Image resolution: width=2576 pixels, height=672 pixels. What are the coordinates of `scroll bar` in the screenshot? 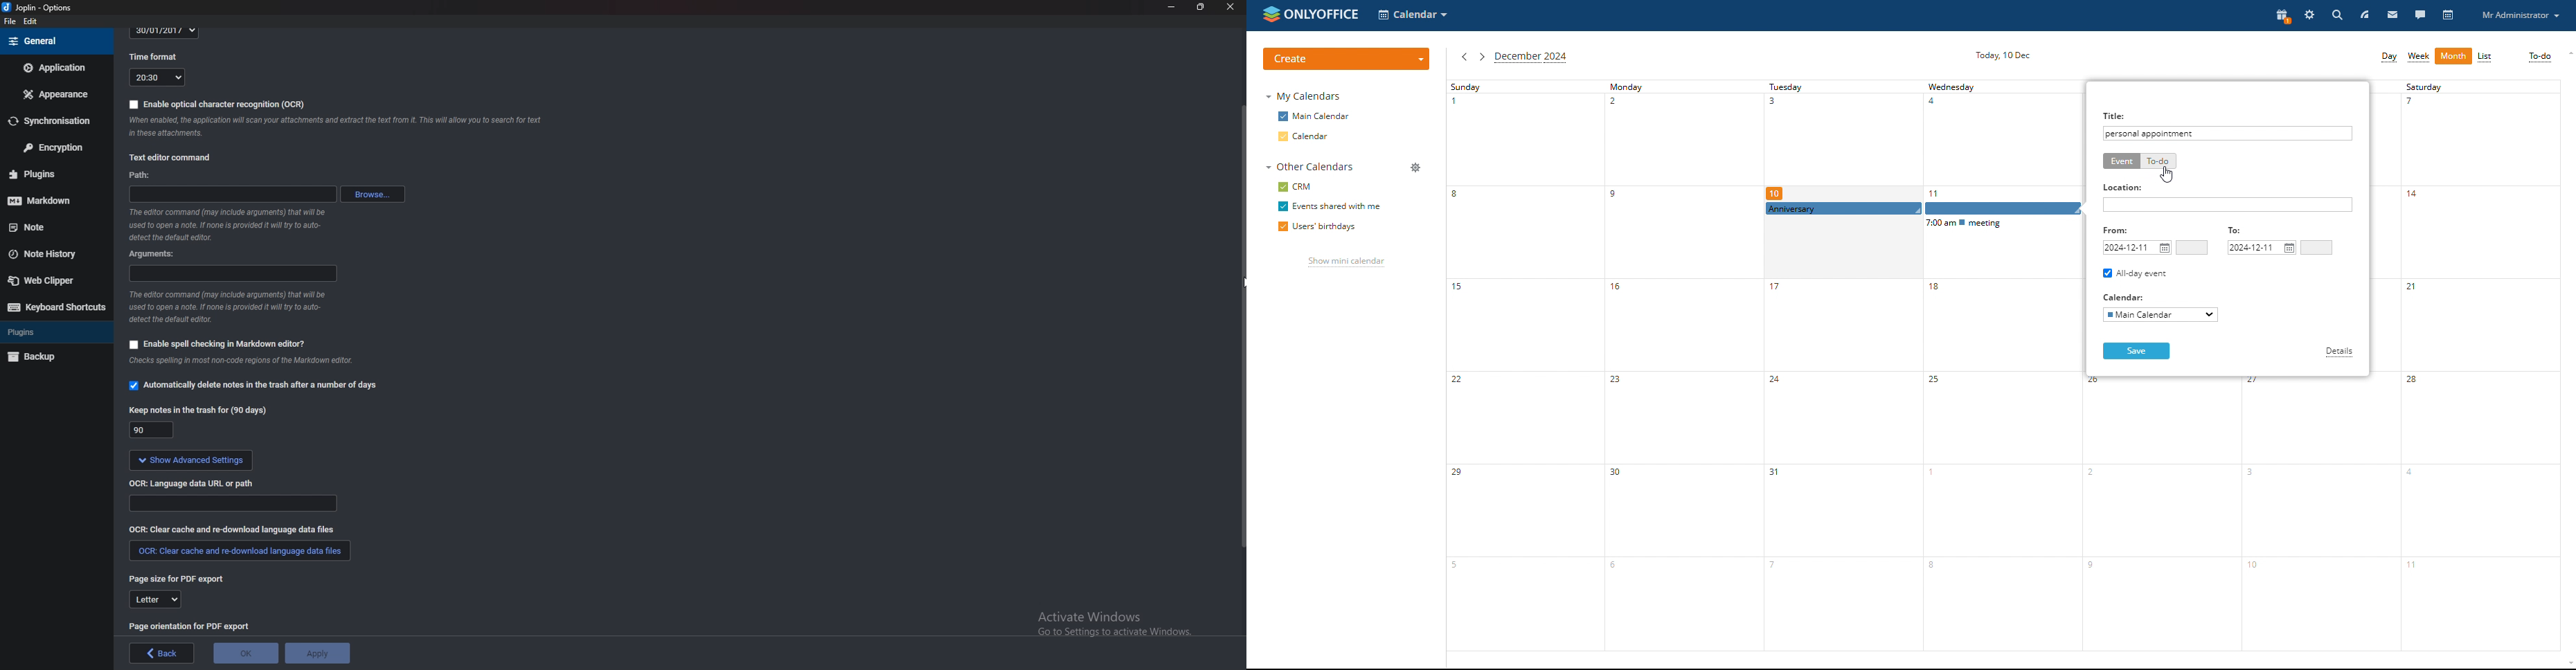 It's located at (1242, 325).